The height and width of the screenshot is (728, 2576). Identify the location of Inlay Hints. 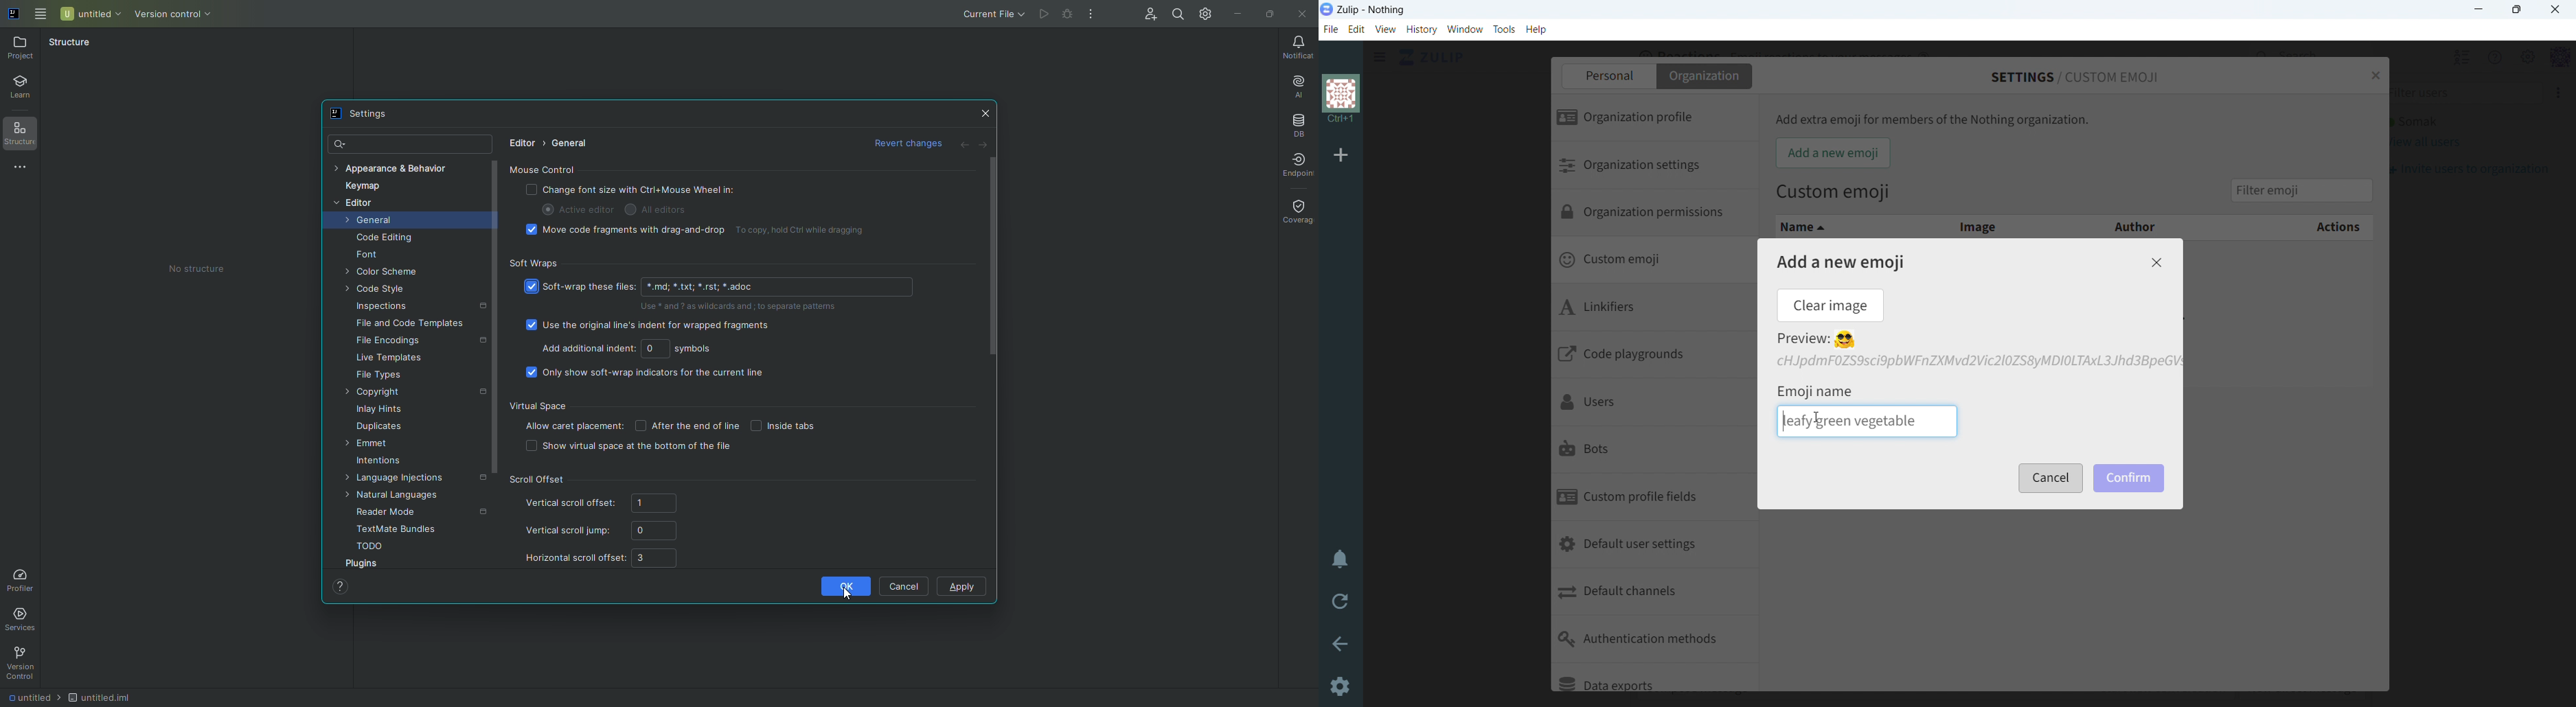
(384, 411).